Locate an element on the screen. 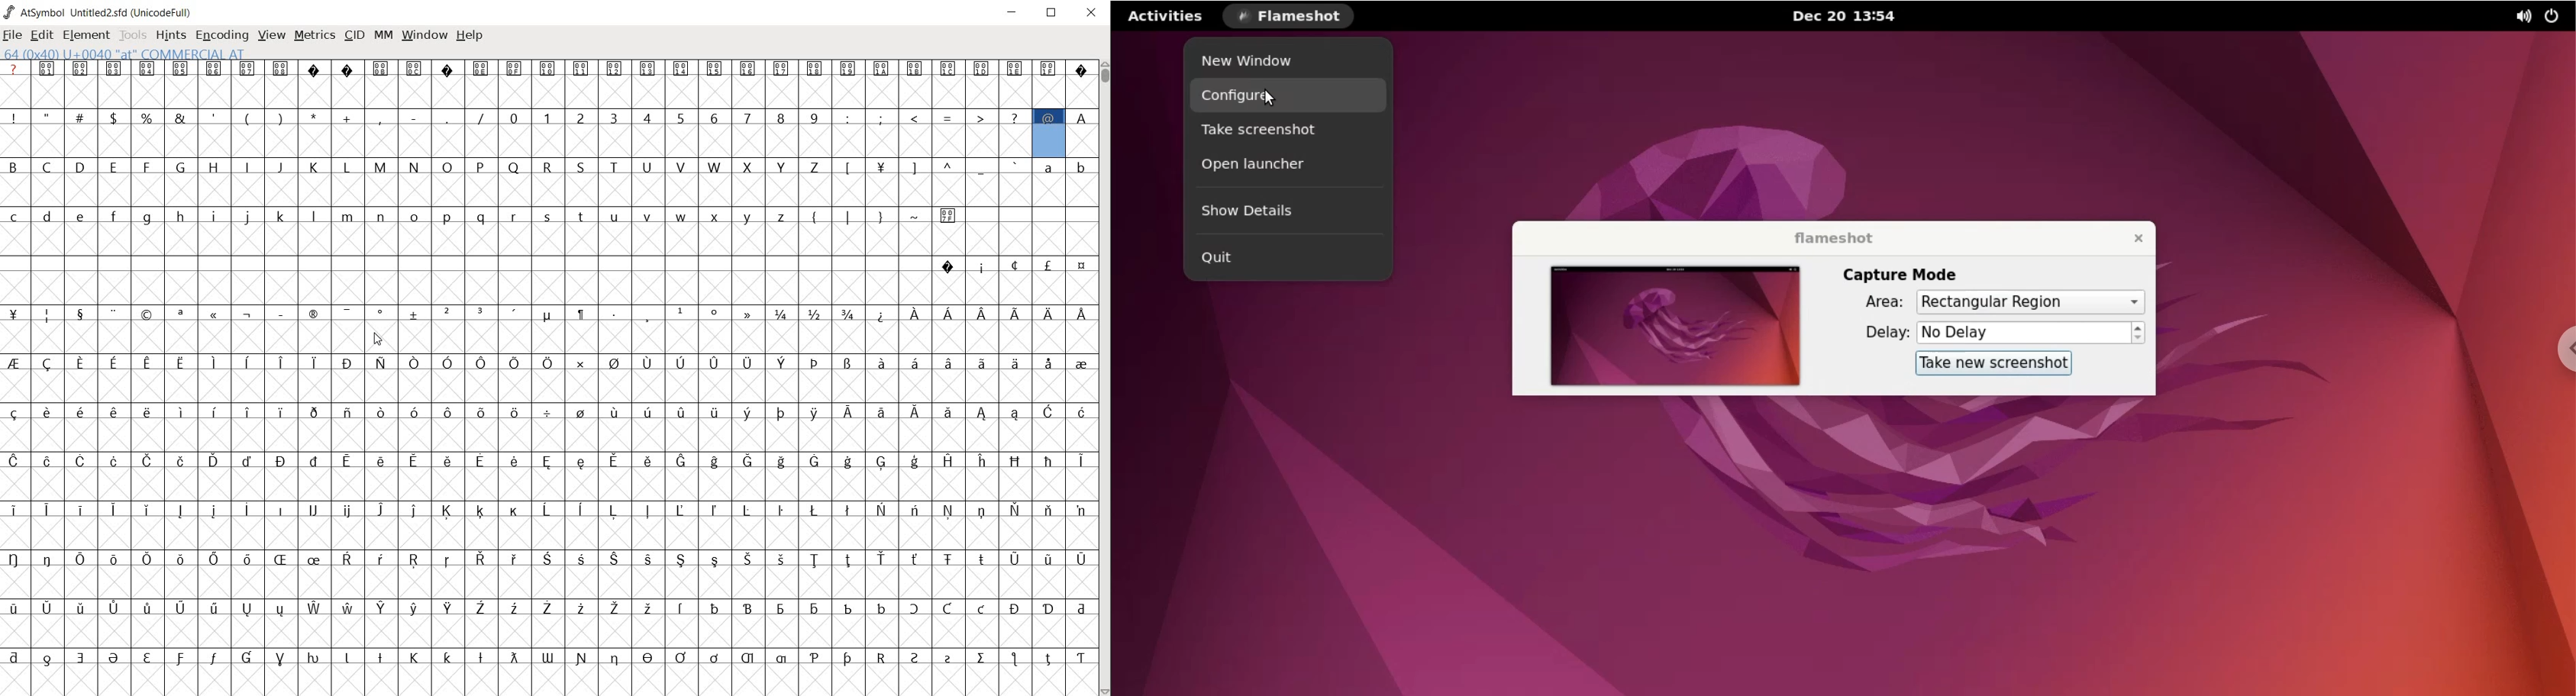 Image resolution: width=2576 pixels, height=700 pixels. new window is located at coordinates (1290, 62).